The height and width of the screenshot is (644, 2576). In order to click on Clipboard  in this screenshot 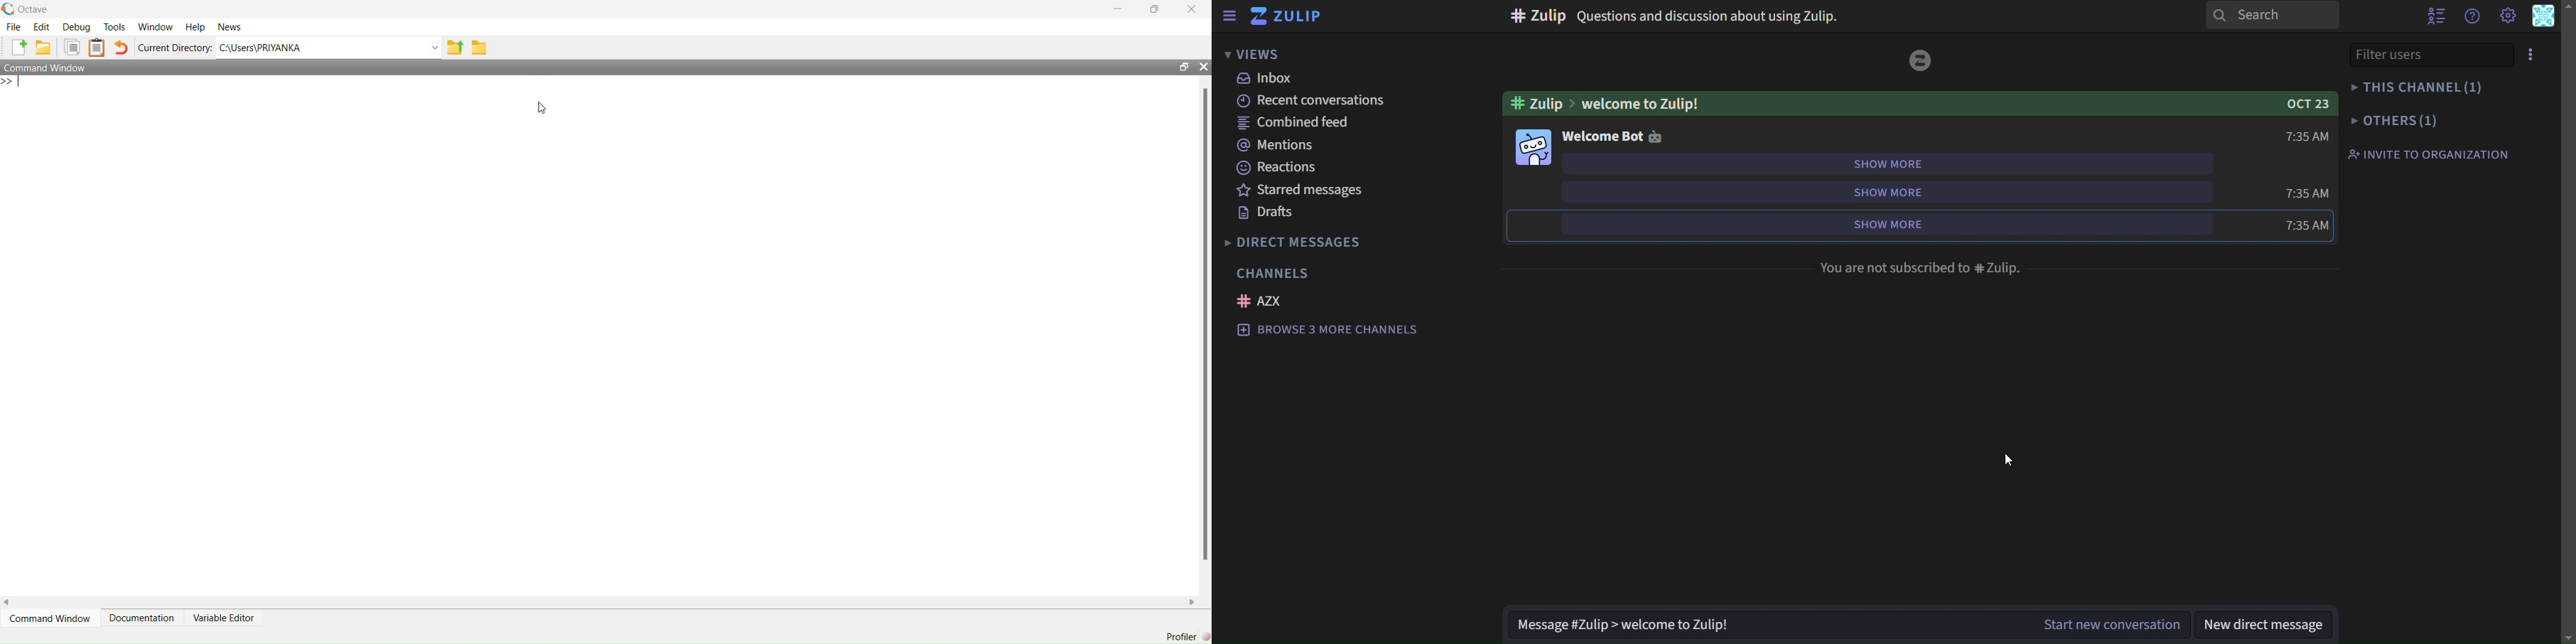, I will do `click(98, 47)`.